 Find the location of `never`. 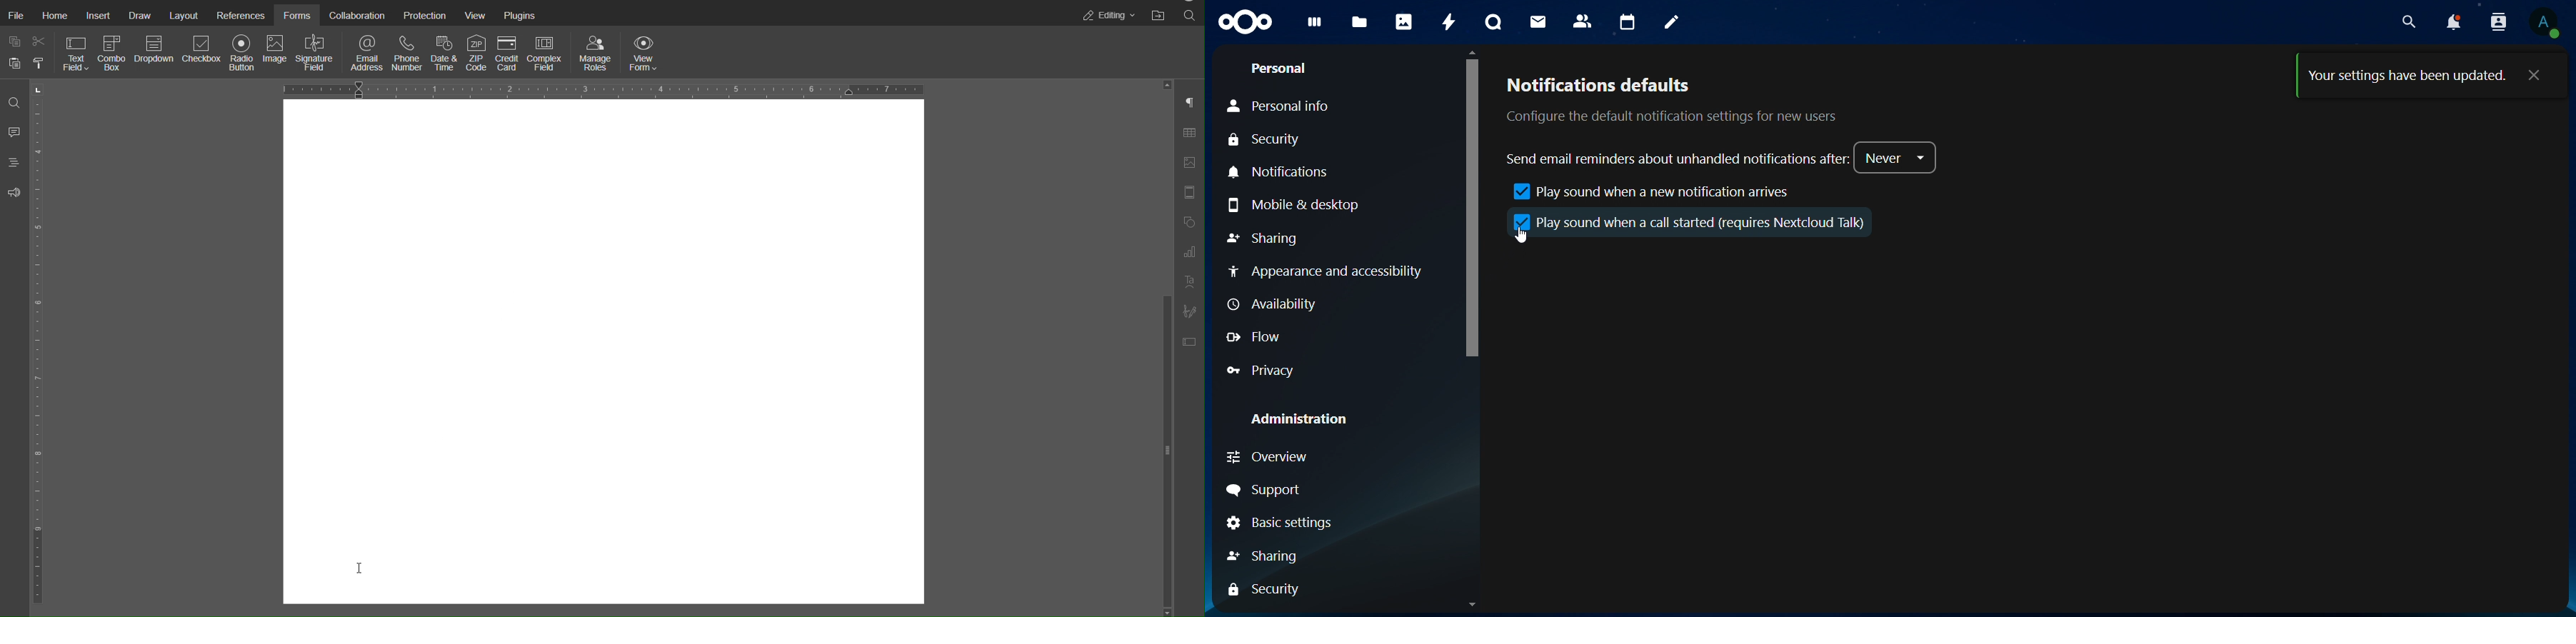

never is located at coordinates (1898, 159).